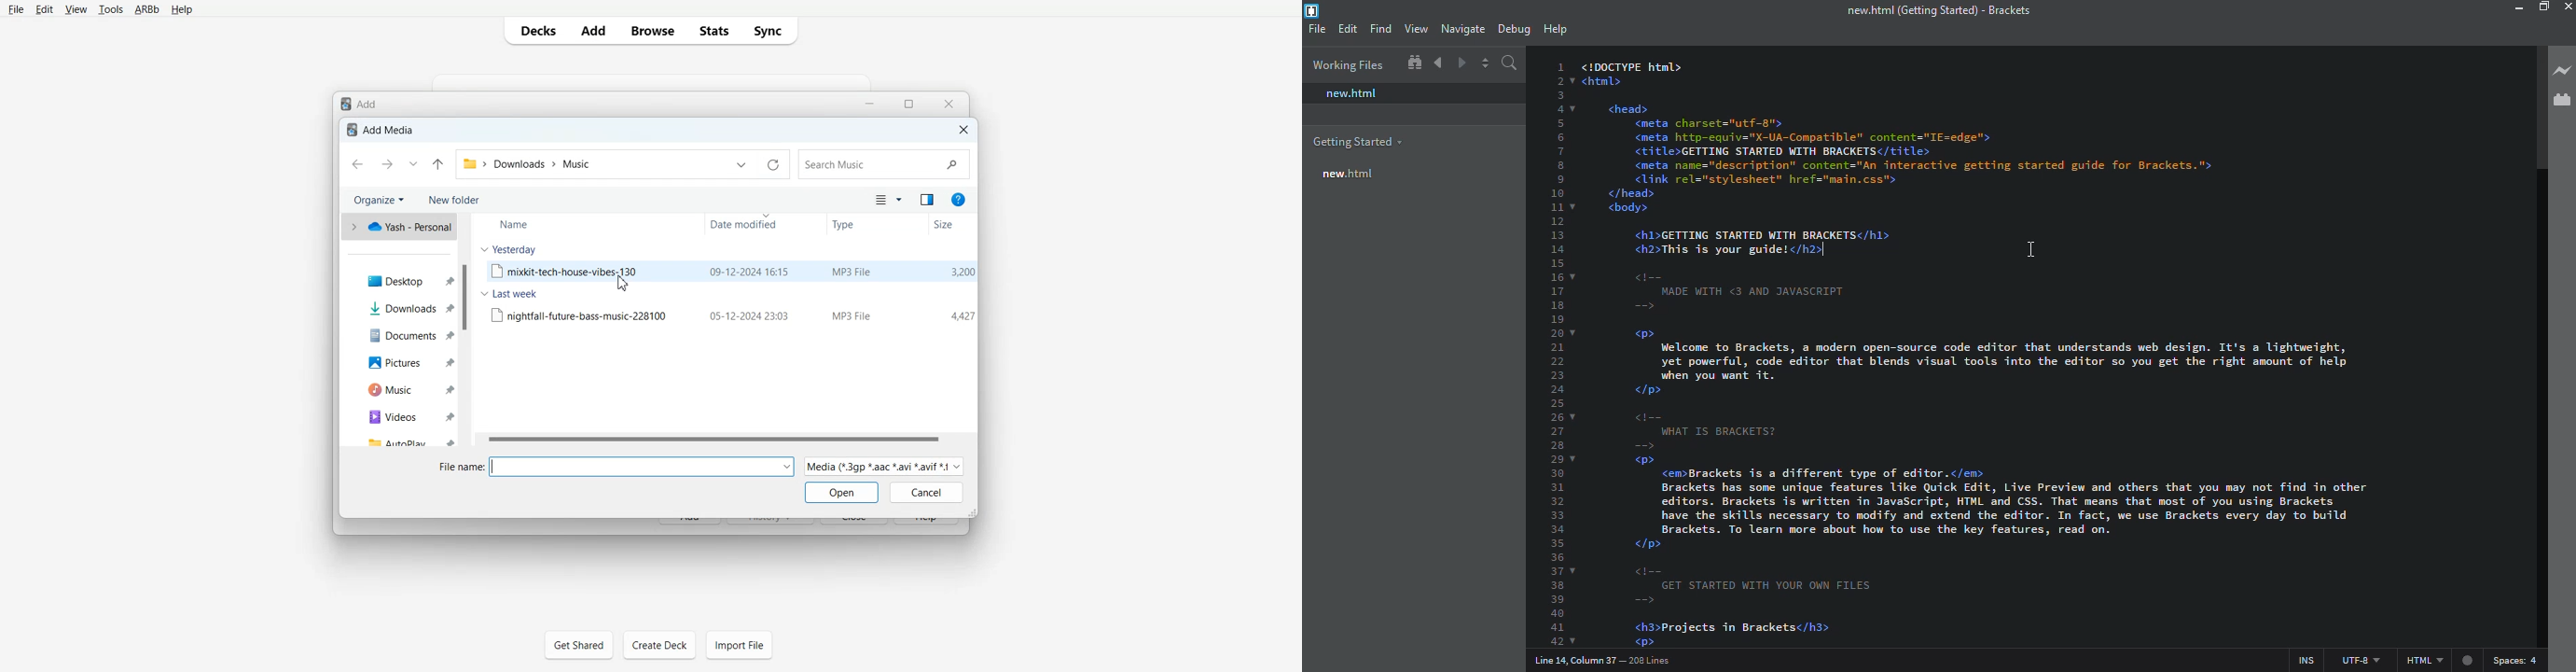  I want to click on Go Back, so click(359, 164).